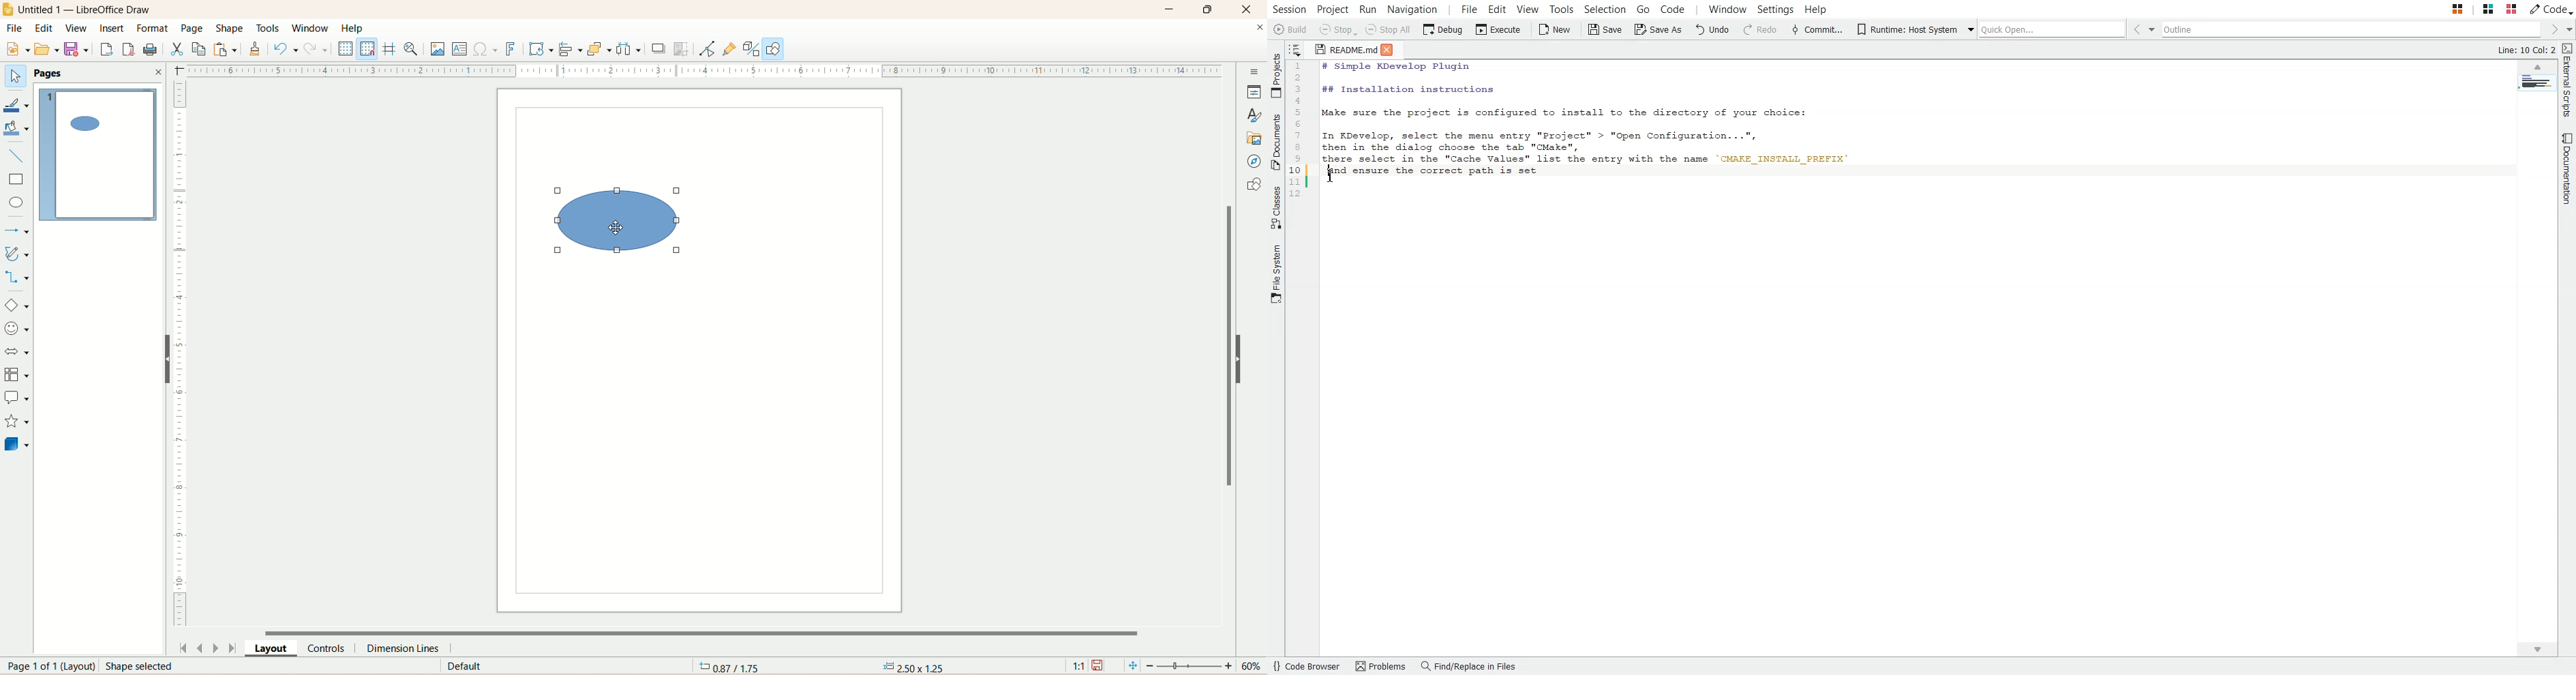 Image resolution: width=2576 pixels, height=700 pixels. I want to click on fontwork text, so click(510, 50).